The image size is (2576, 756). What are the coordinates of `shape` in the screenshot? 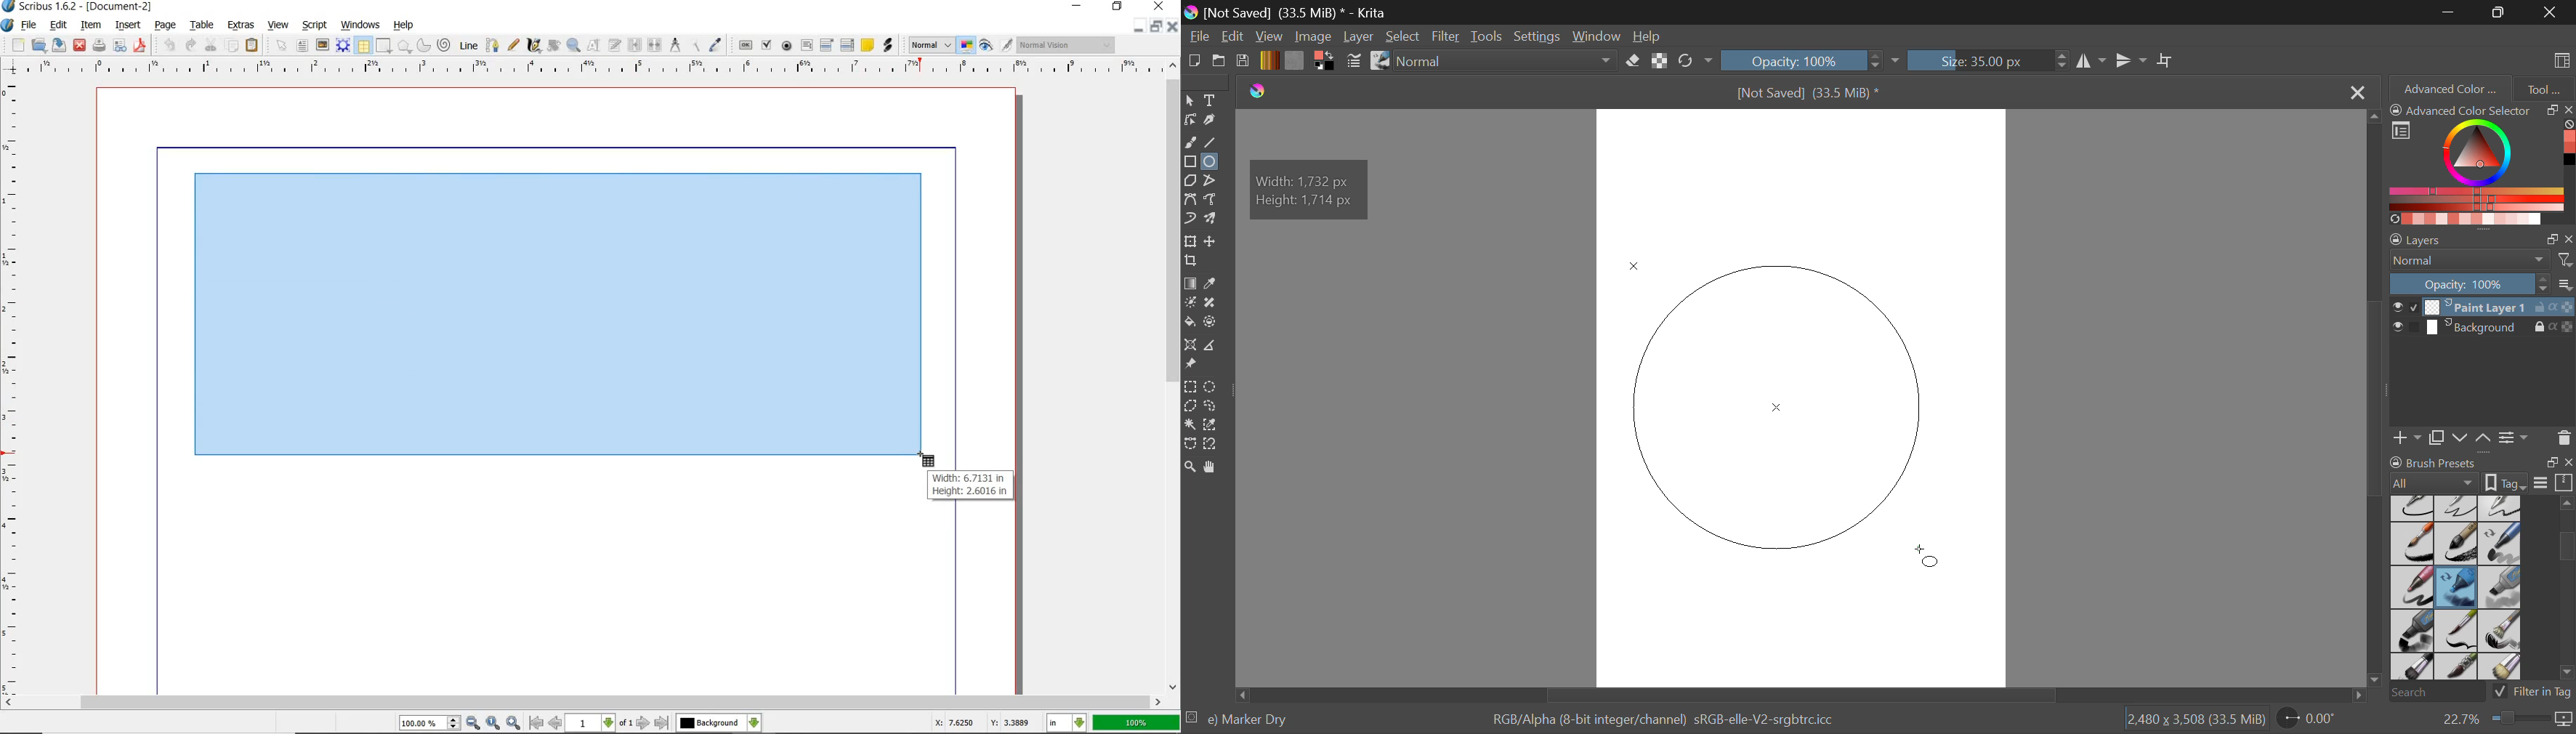 It's located at (384, 46).